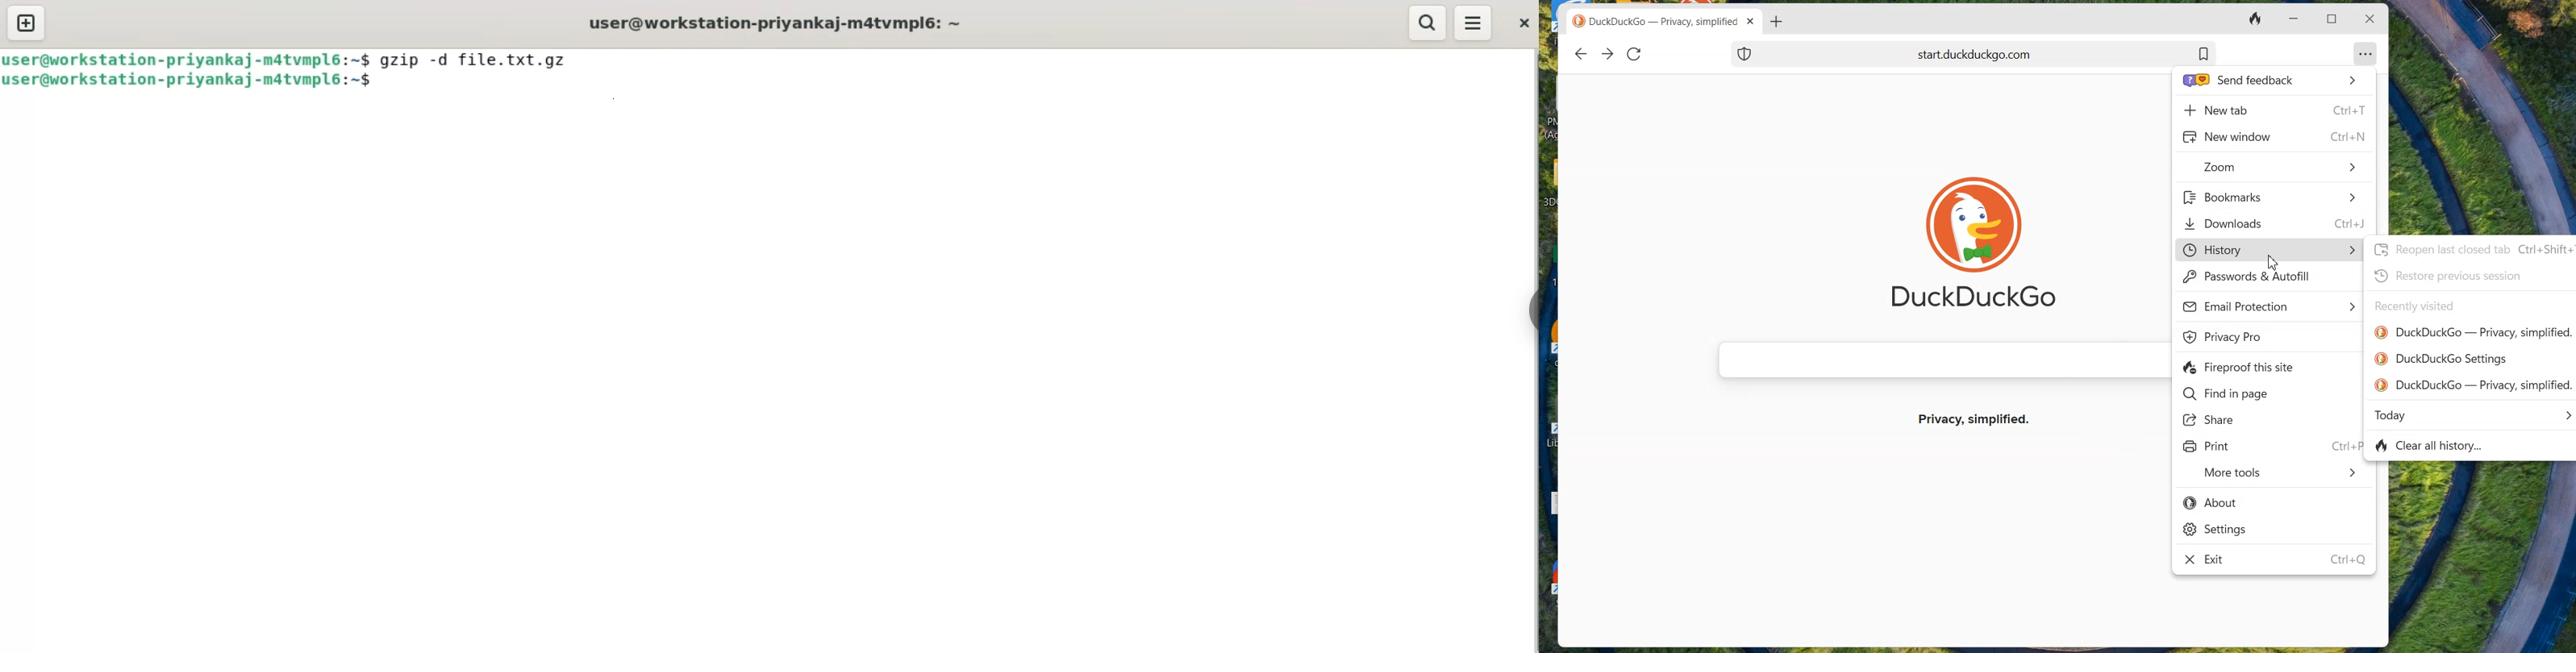 The image size is (2576, 672). What do you see at coordinates (2281, 168) in the screenshot?
I see `Zoom` at bounding box center [2281, 168].